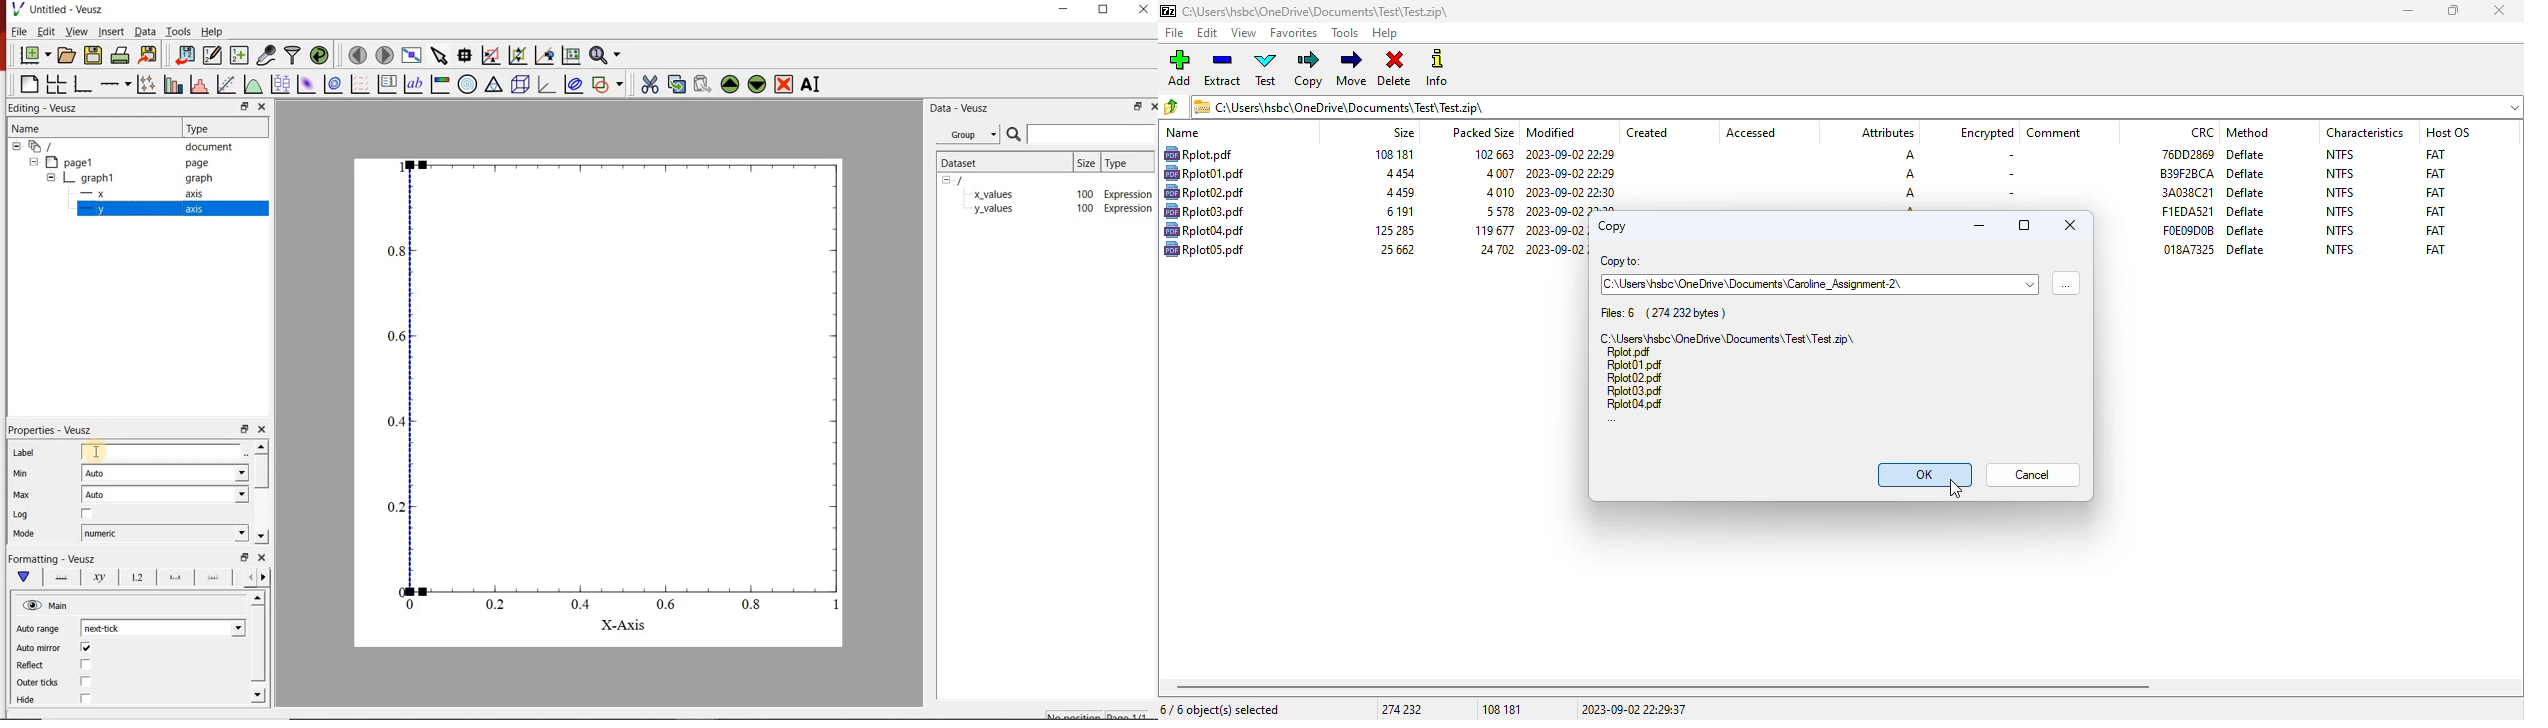 The image size is (2548, 728). What do you see at coordinates (334, 84) in the screenshot?
I see `plot 2d dataset as contours` at bounding box center [334, 84].